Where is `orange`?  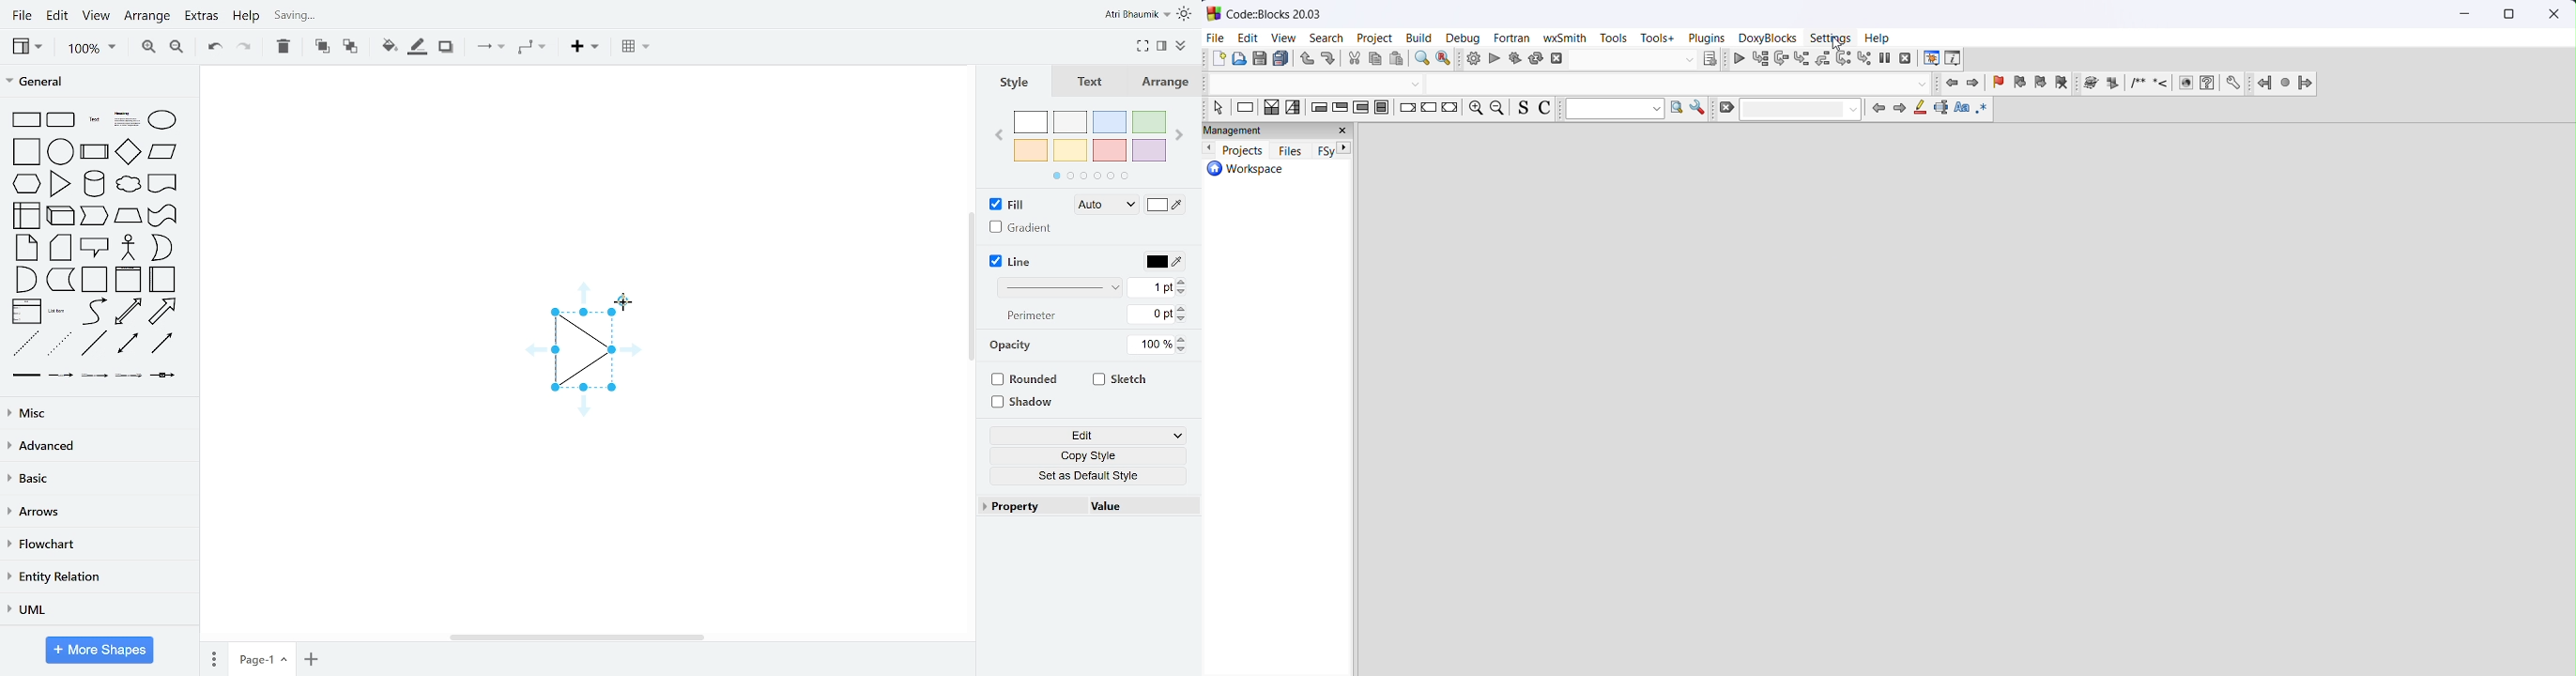
orange is located at coordinates (1031, 149).